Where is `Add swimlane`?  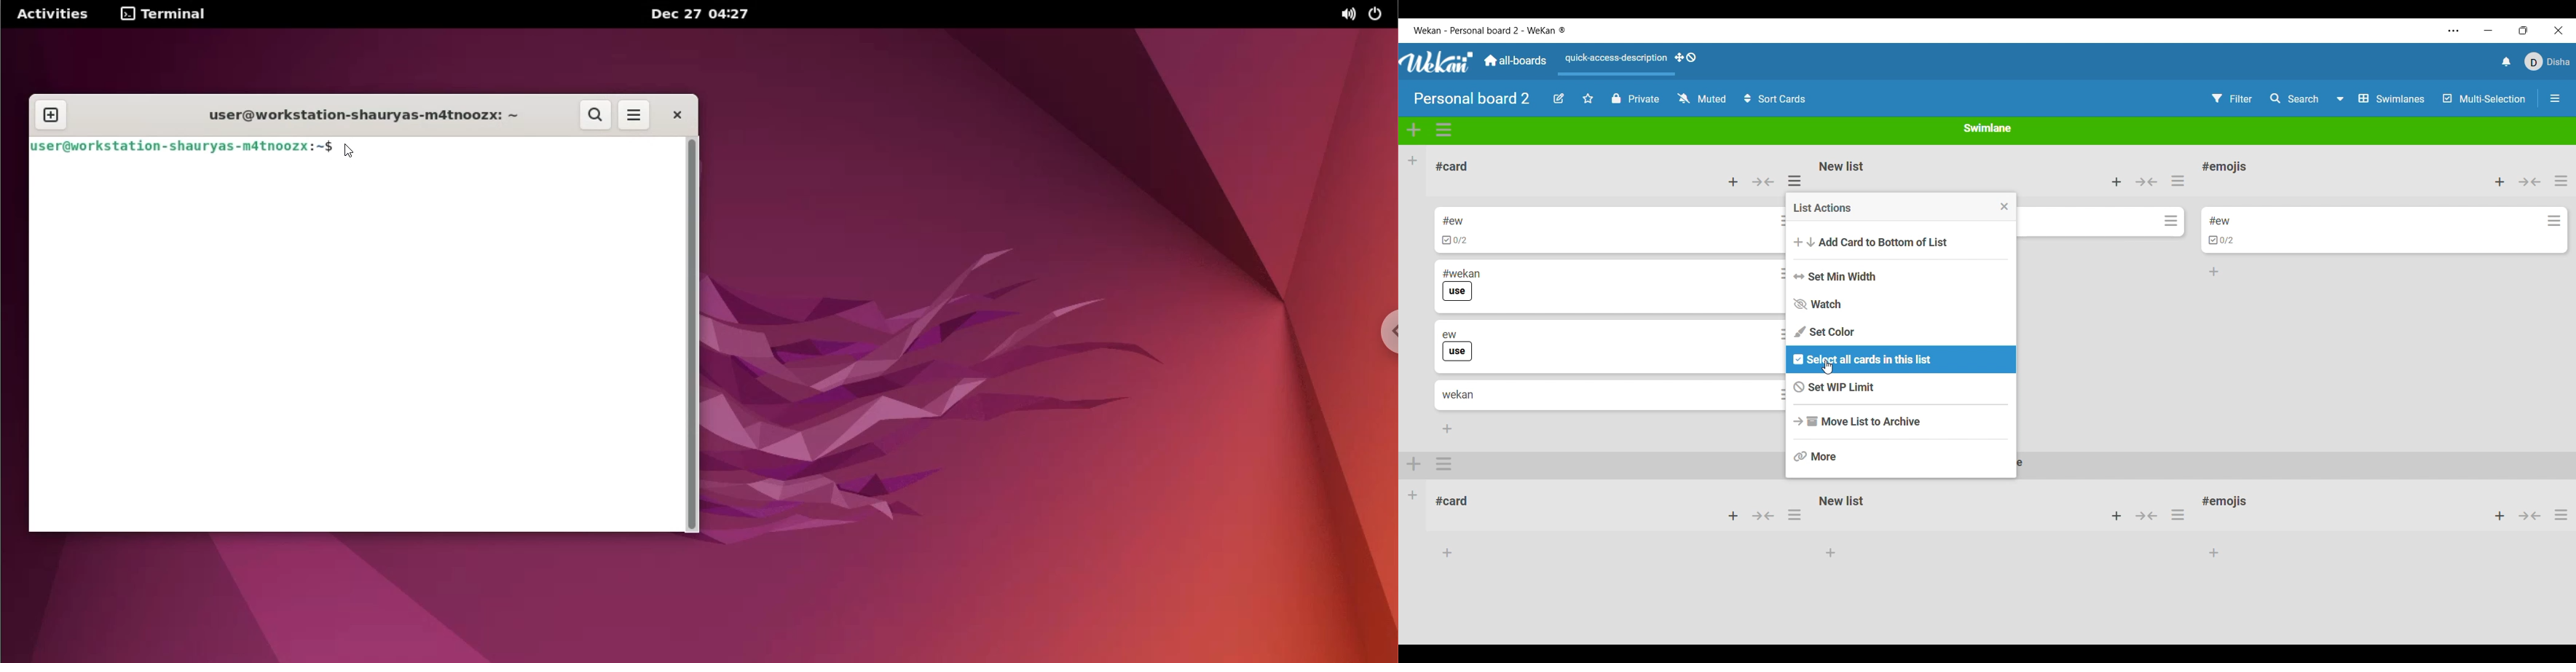
Add swimlane is located at coordinates (1414, 130).